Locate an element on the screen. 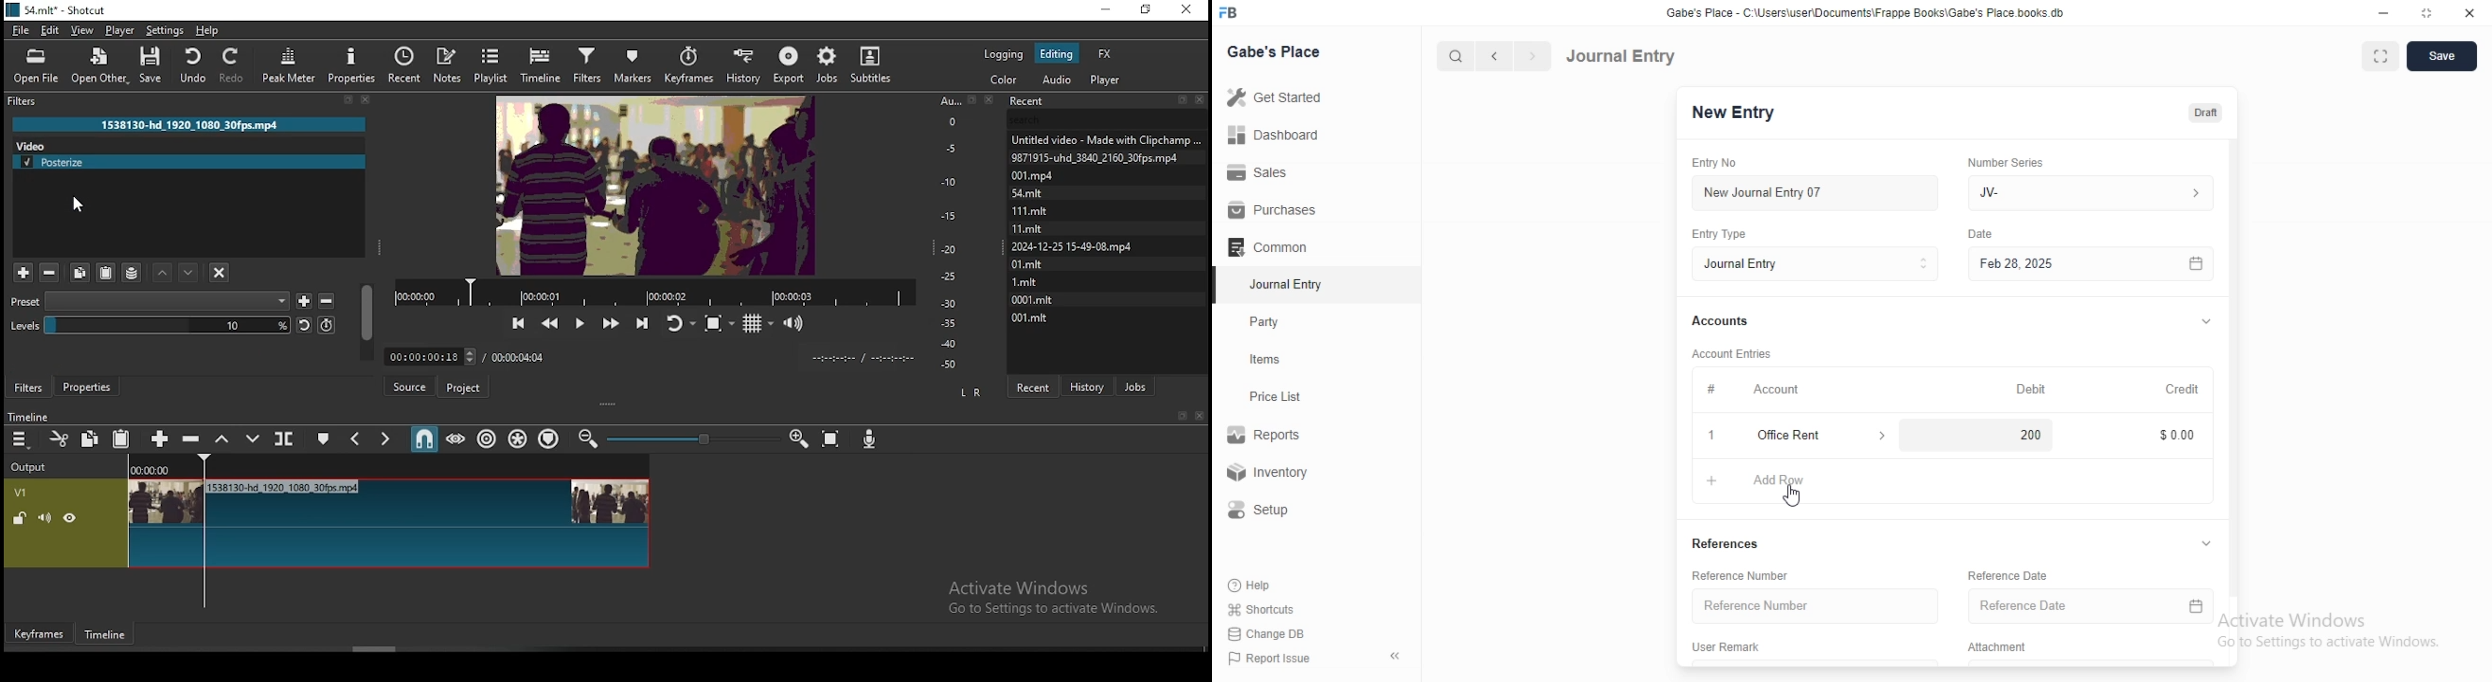 This screenshot has height=700, width=2492. 200 is located at coordinates (2023, 435).